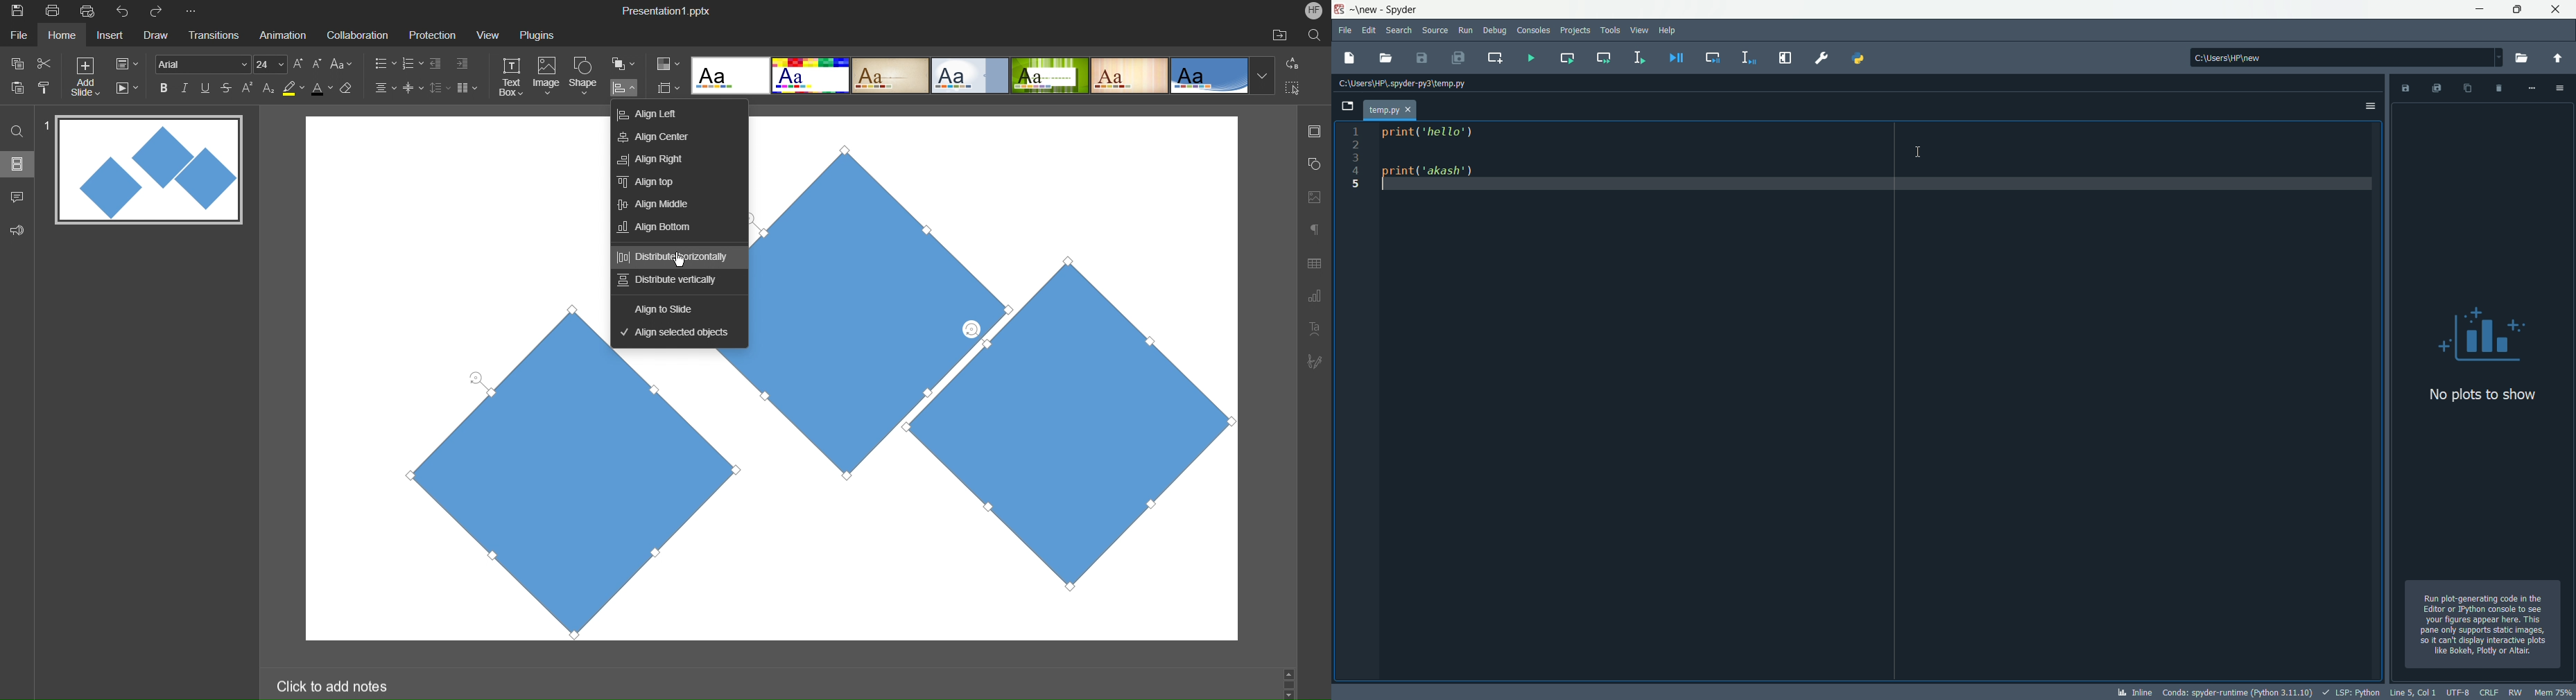 This screenshot has width=2576, height=700. Describe the element at coordinates (1313, 131) in the screenshot. I see `Slide Settings` at that location.